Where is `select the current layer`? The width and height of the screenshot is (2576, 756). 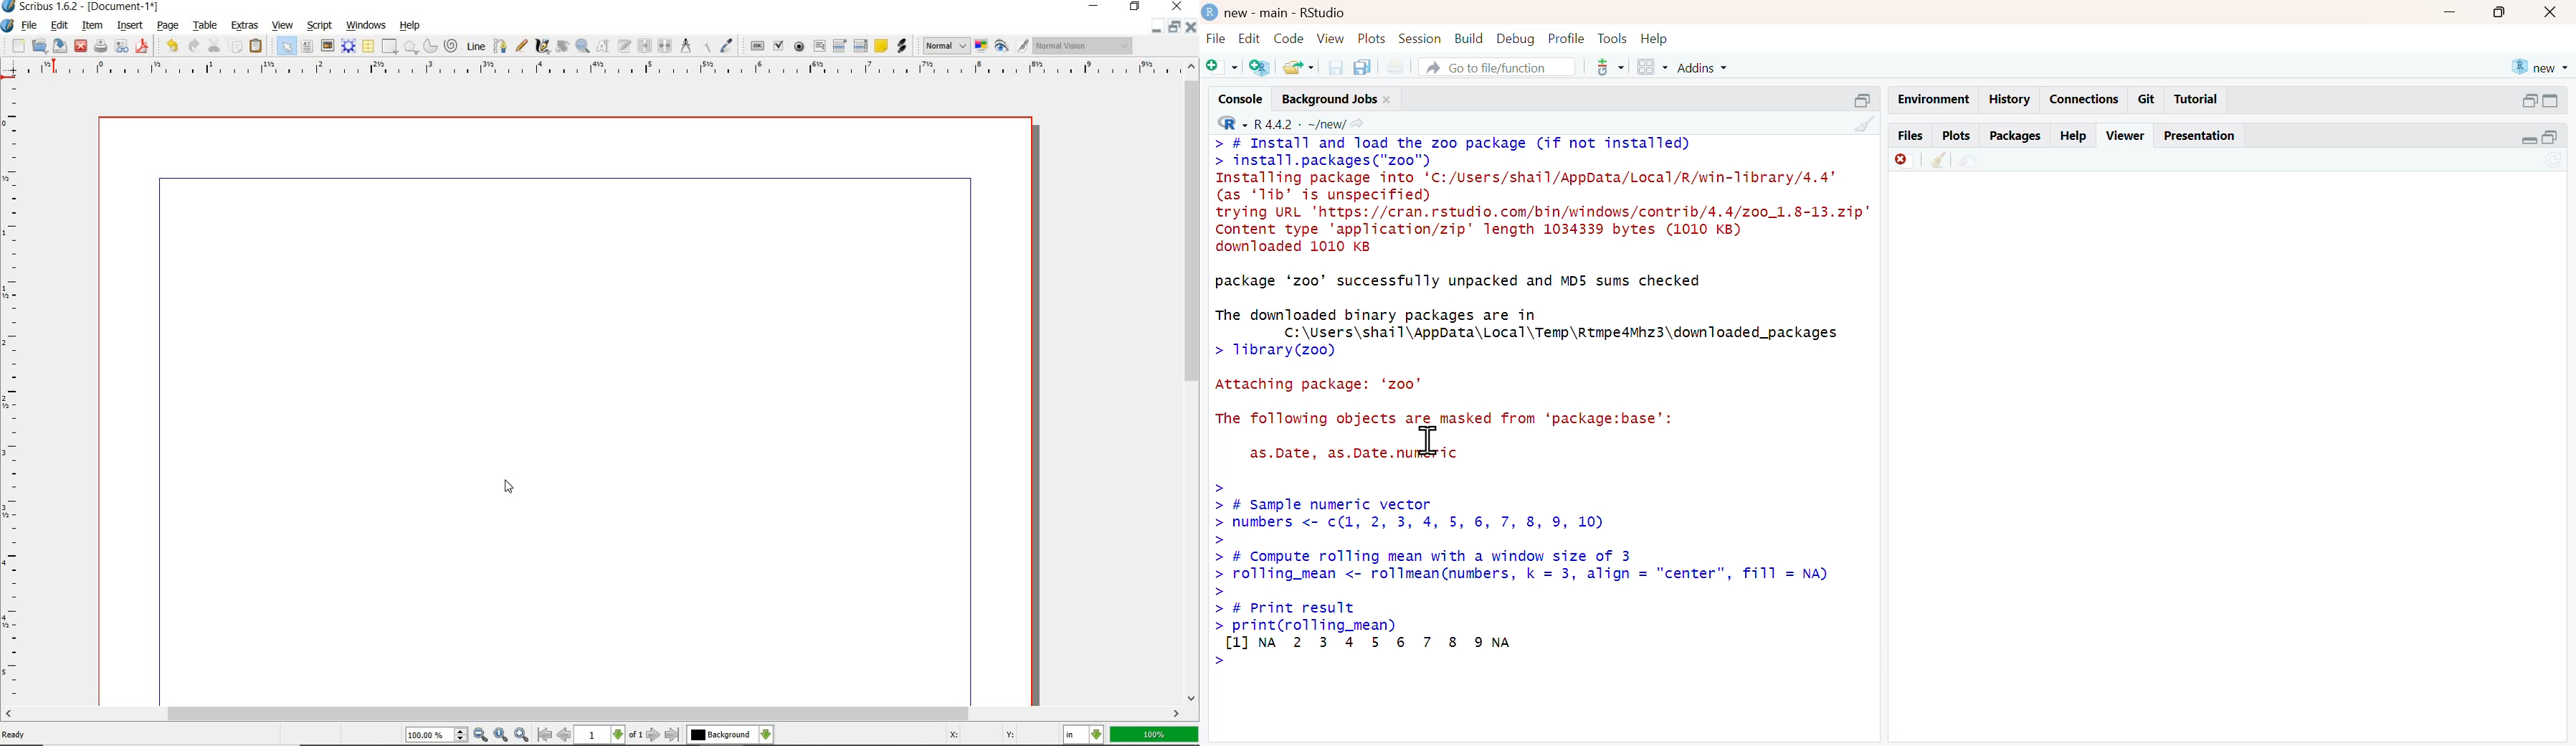
select the current layer is located at coordinates (730, 735).